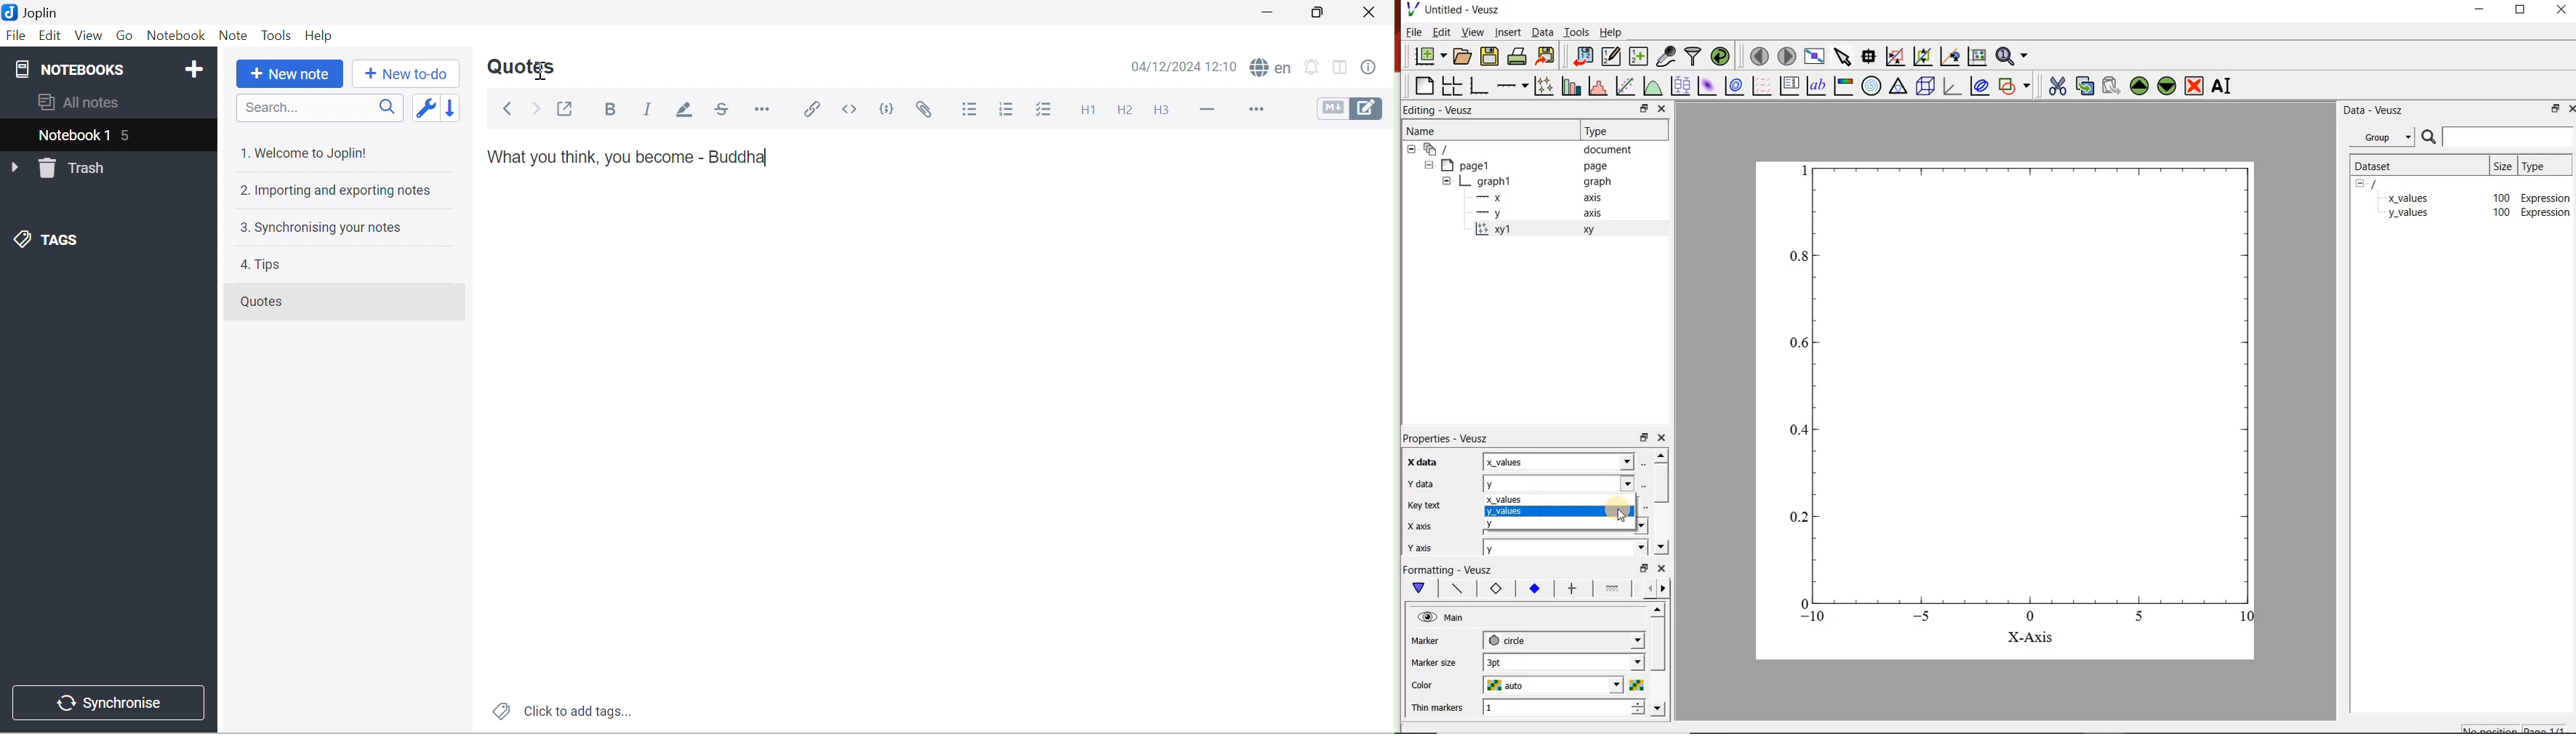 The height and width of the screenshot is (756, 2576). Describe the element at coordinates (686, 112) in the screenshot. I see `Highlight` at that location.